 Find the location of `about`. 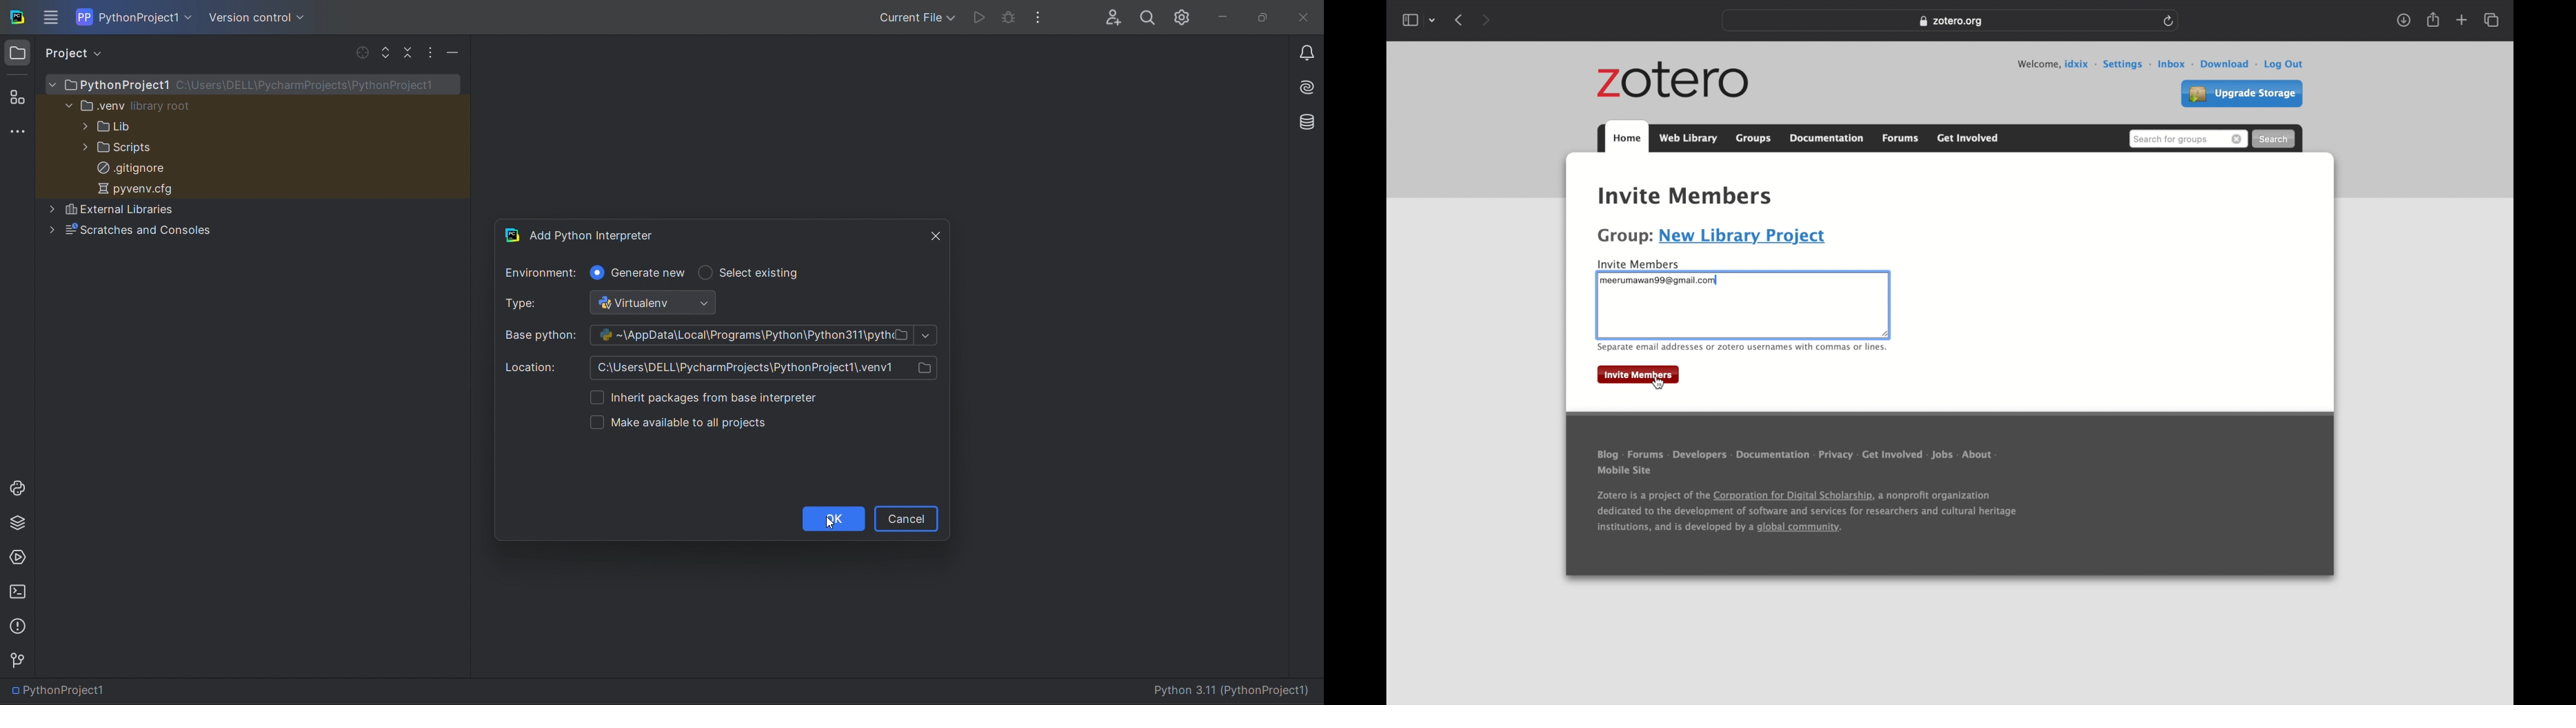

about is located at coordinates (1980, 455).